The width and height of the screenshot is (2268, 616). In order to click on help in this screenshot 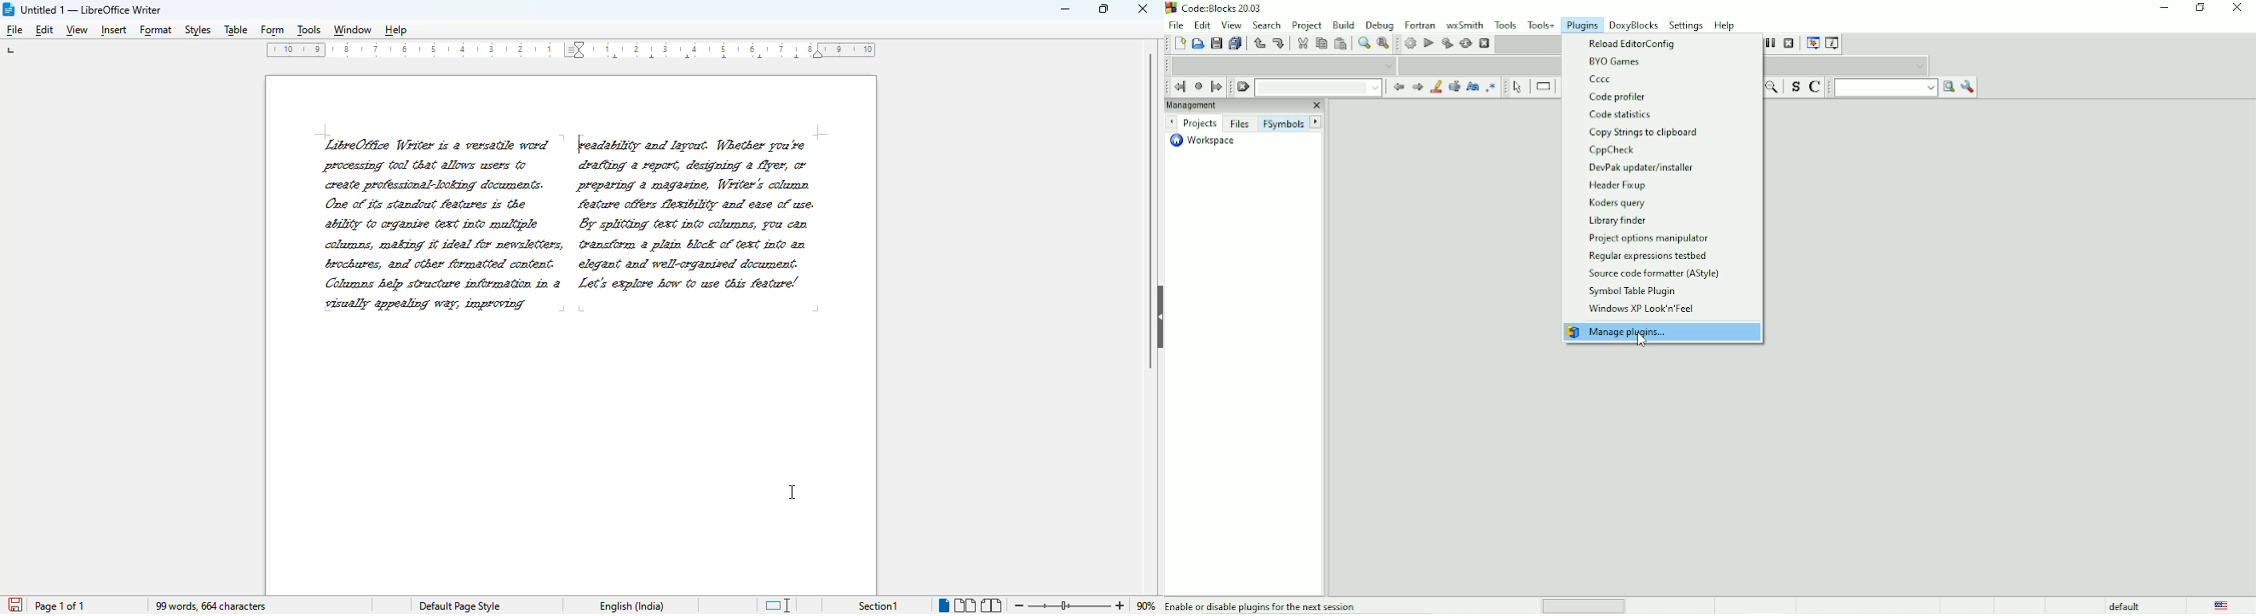, I will do `click(396, 32)`.